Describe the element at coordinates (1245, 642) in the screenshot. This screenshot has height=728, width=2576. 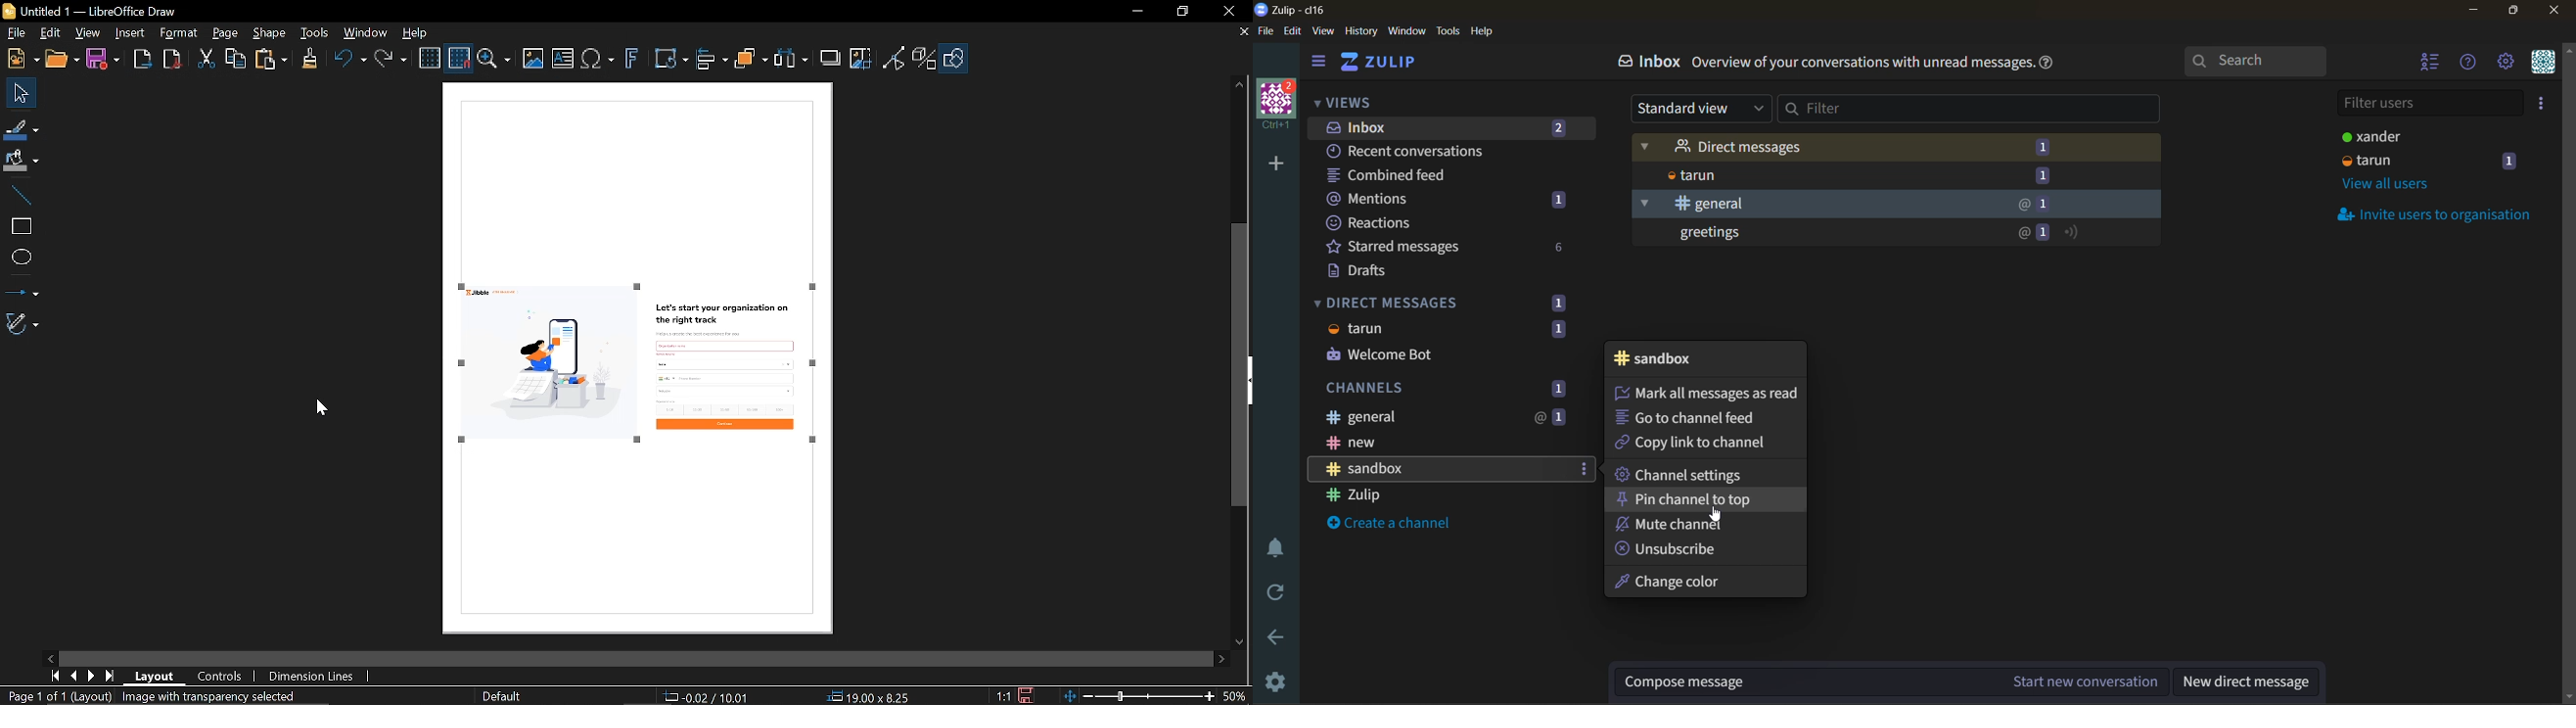
I see `move down` at that location.